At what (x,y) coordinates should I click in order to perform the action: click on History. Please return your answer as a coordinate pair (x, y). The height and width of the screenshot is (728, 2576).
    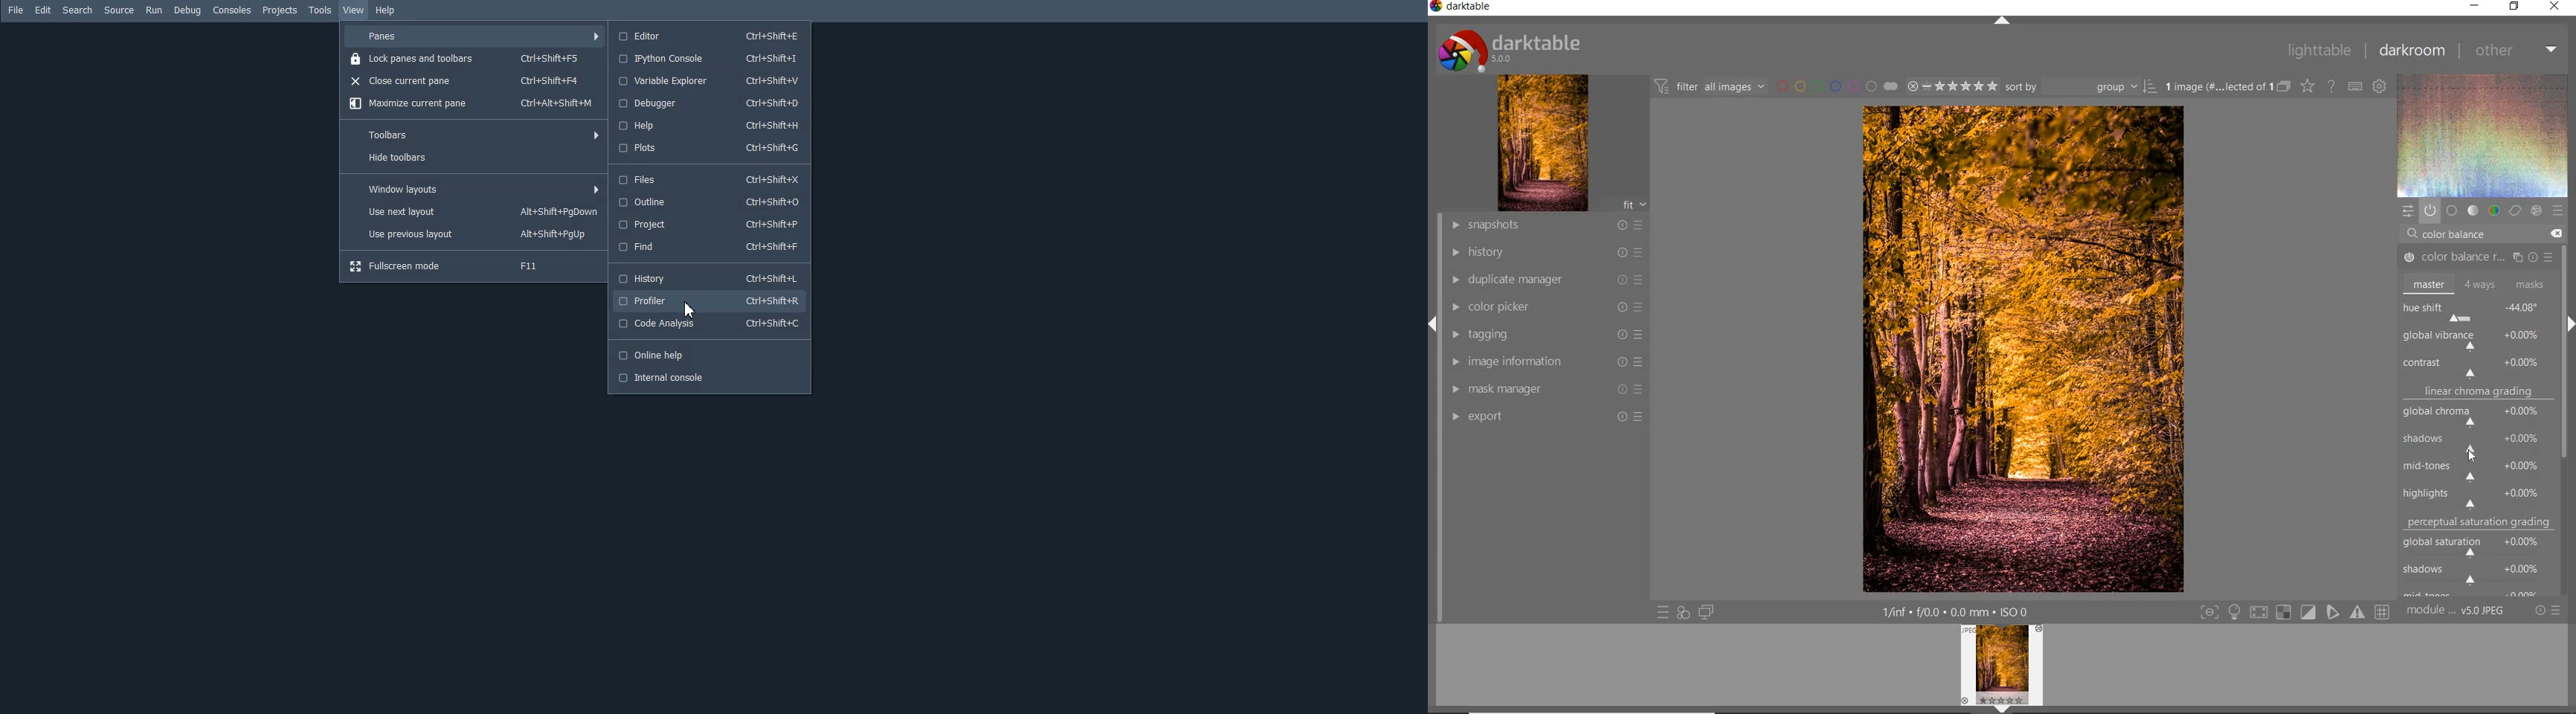
    Looking at the image, I should click on (706, 277).